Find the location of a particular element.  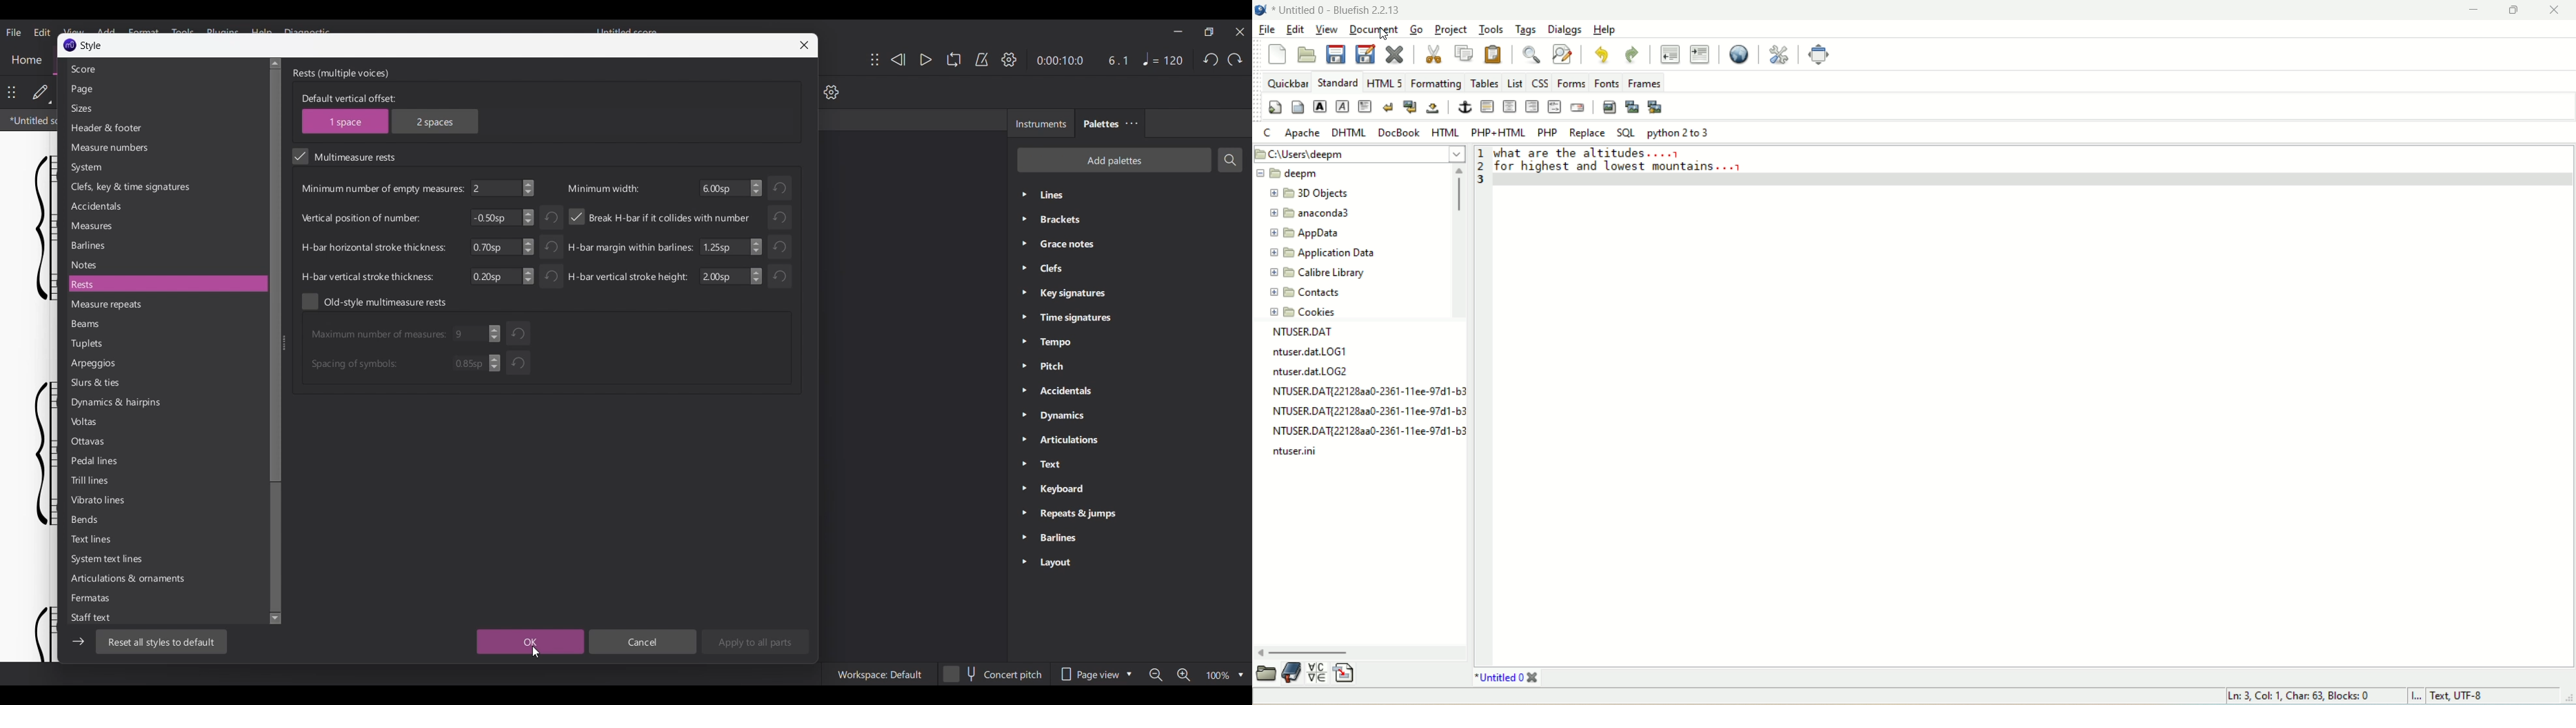

undo is located at coordinates (1600, 53).